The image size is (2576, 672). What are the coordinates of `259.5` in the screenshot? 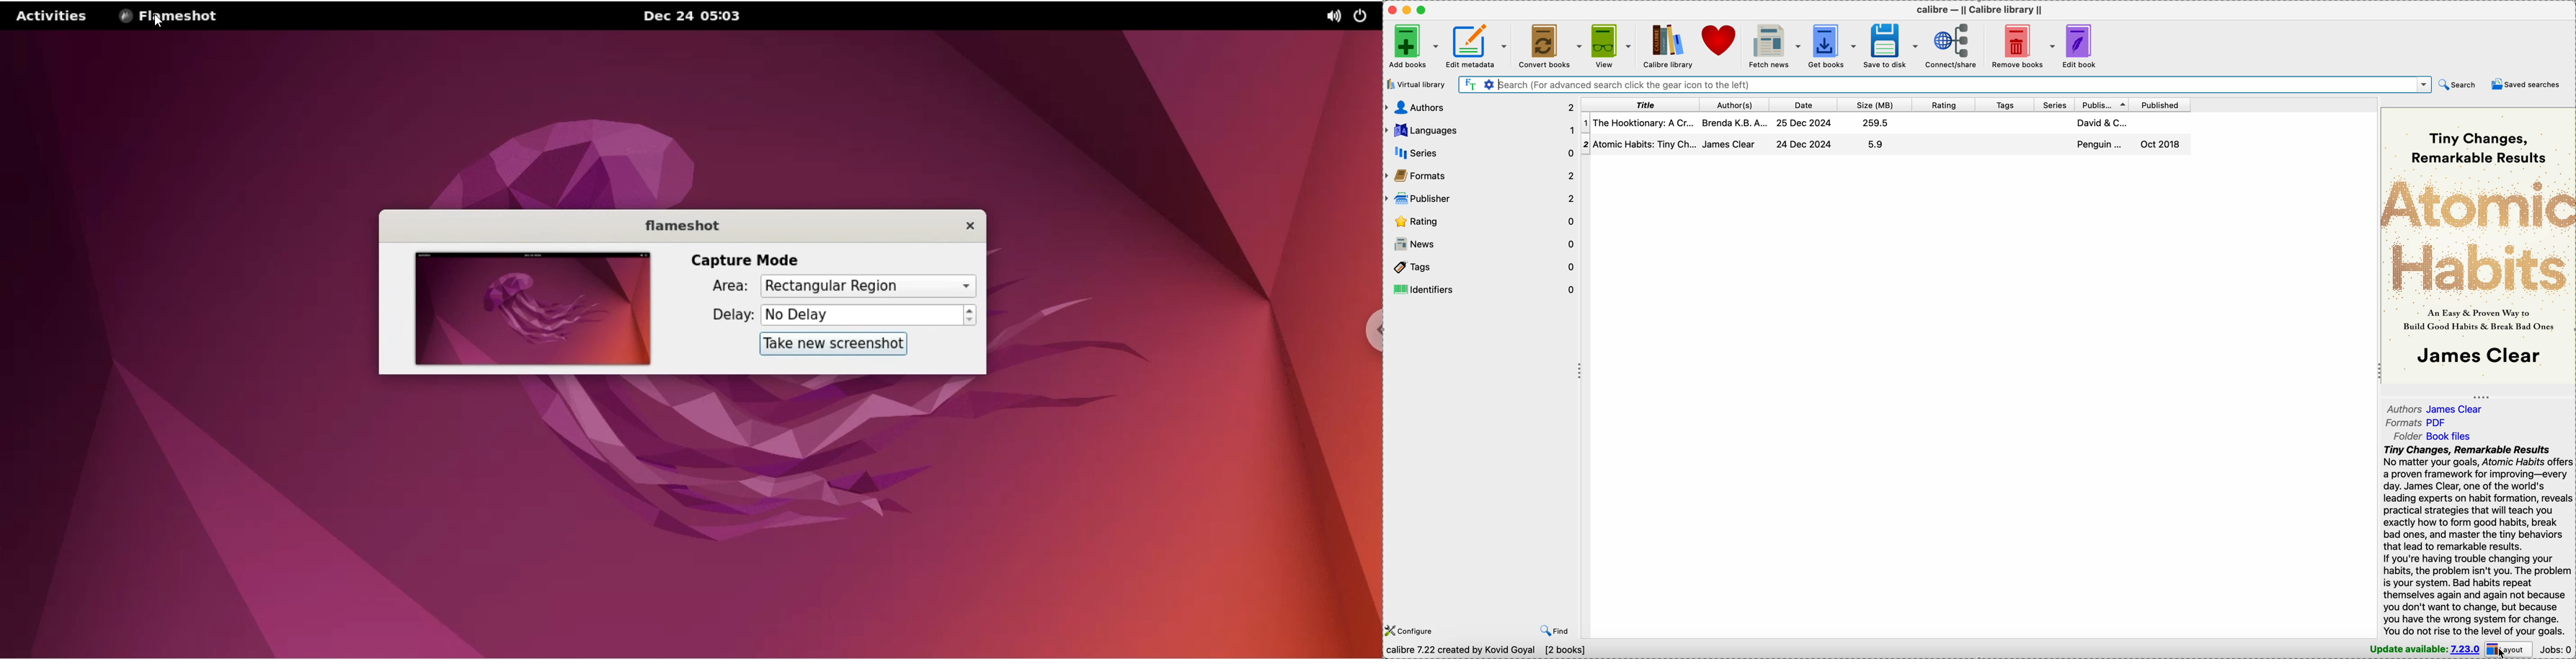 It's located at (1876, 122).